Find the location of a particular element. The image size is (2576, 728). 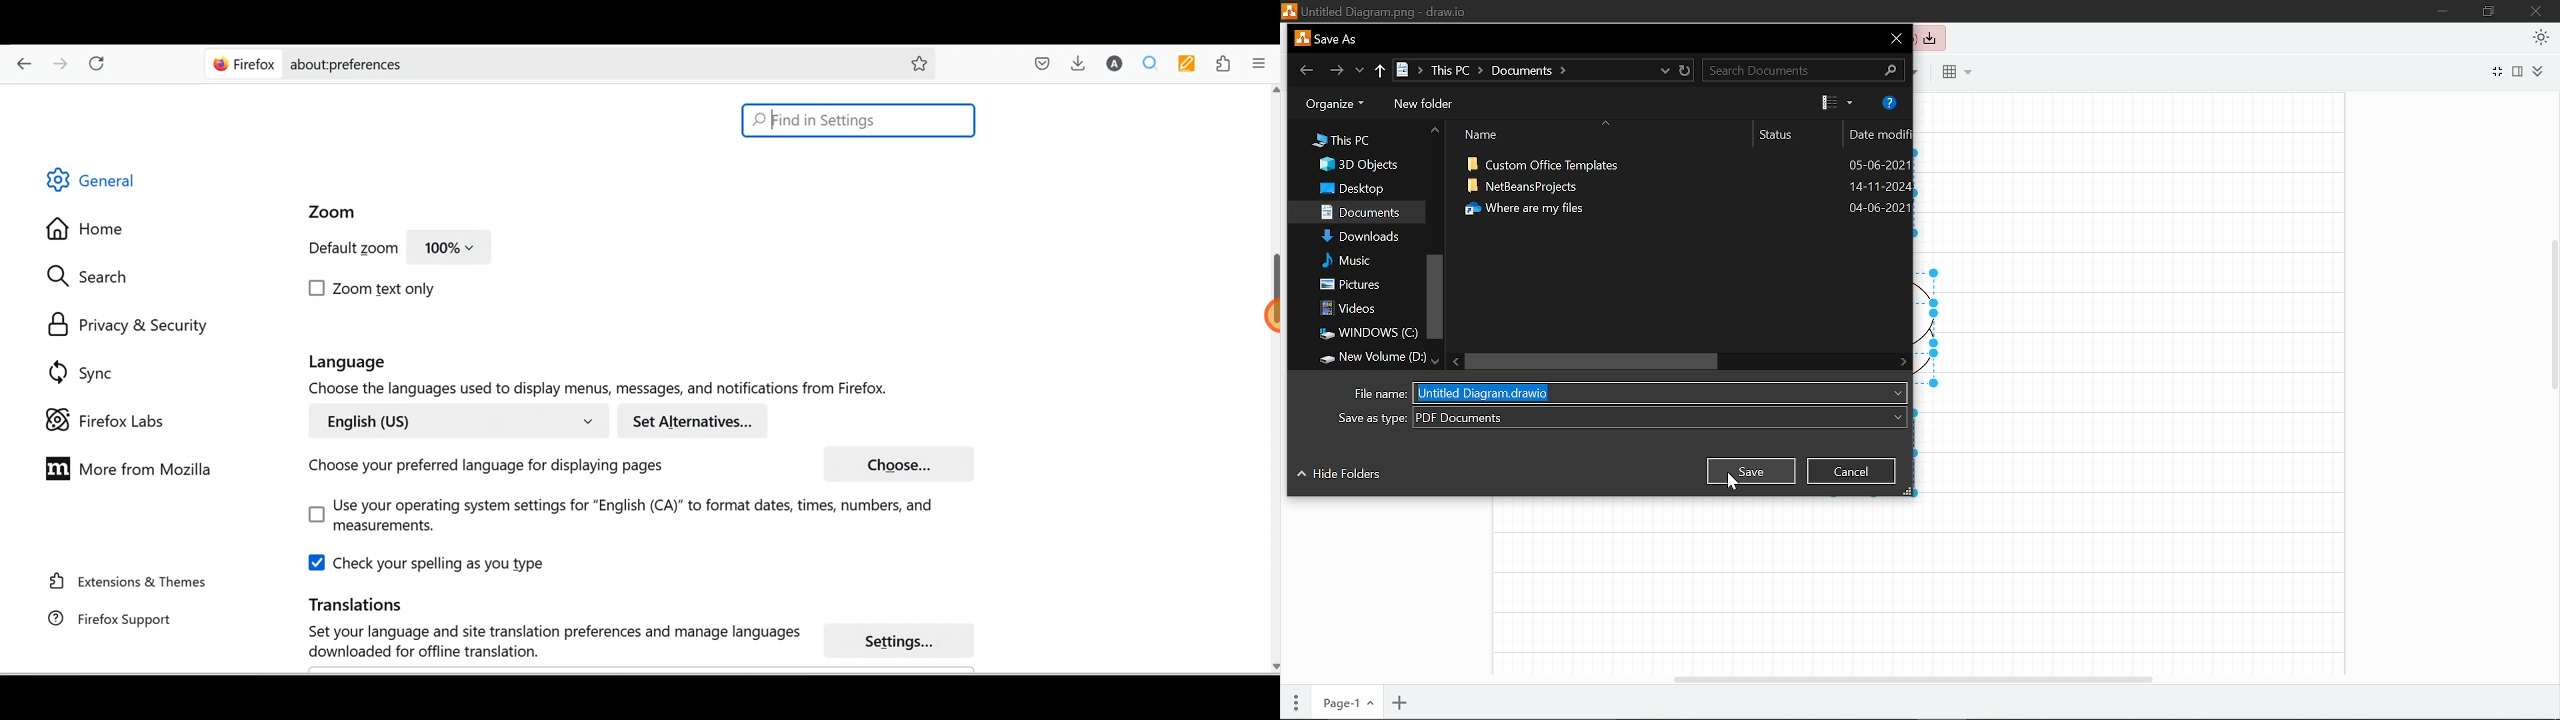

Default zoom is located at coordinates (342, 251).